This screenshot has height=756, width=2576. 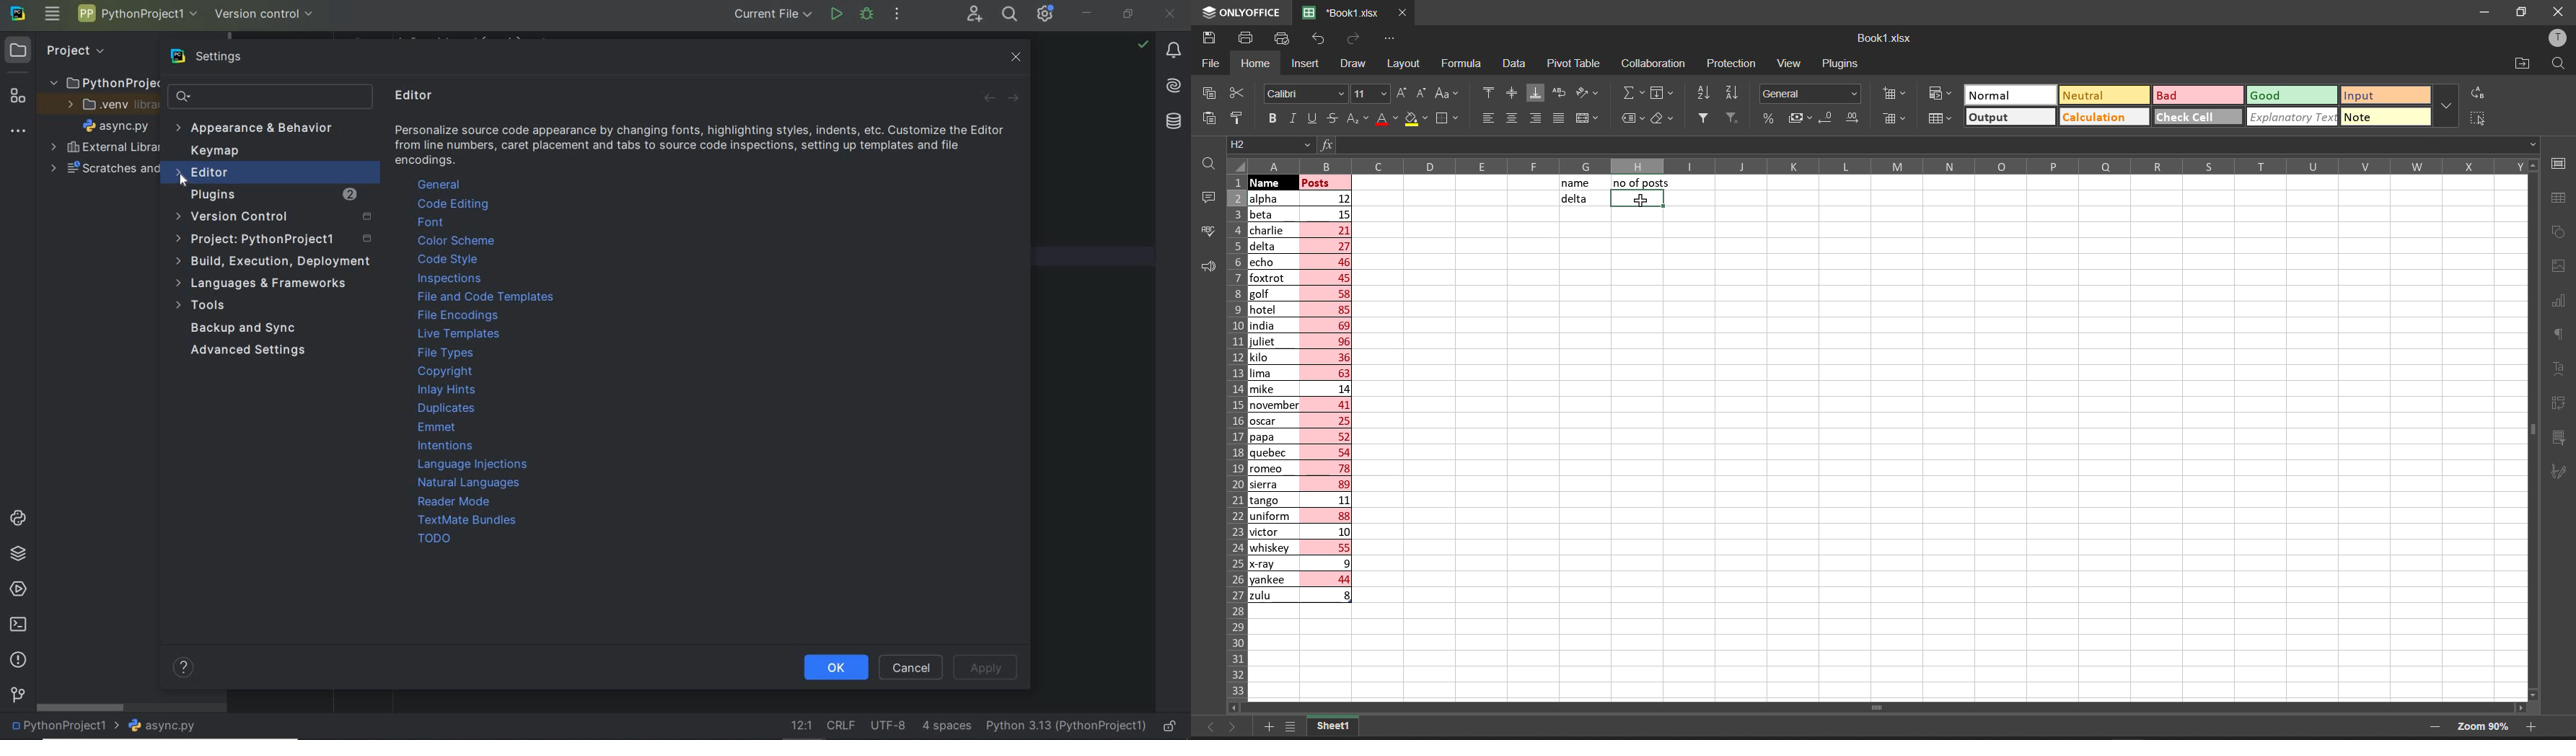 I want to click on user profile, so click(x=2559, y=38).